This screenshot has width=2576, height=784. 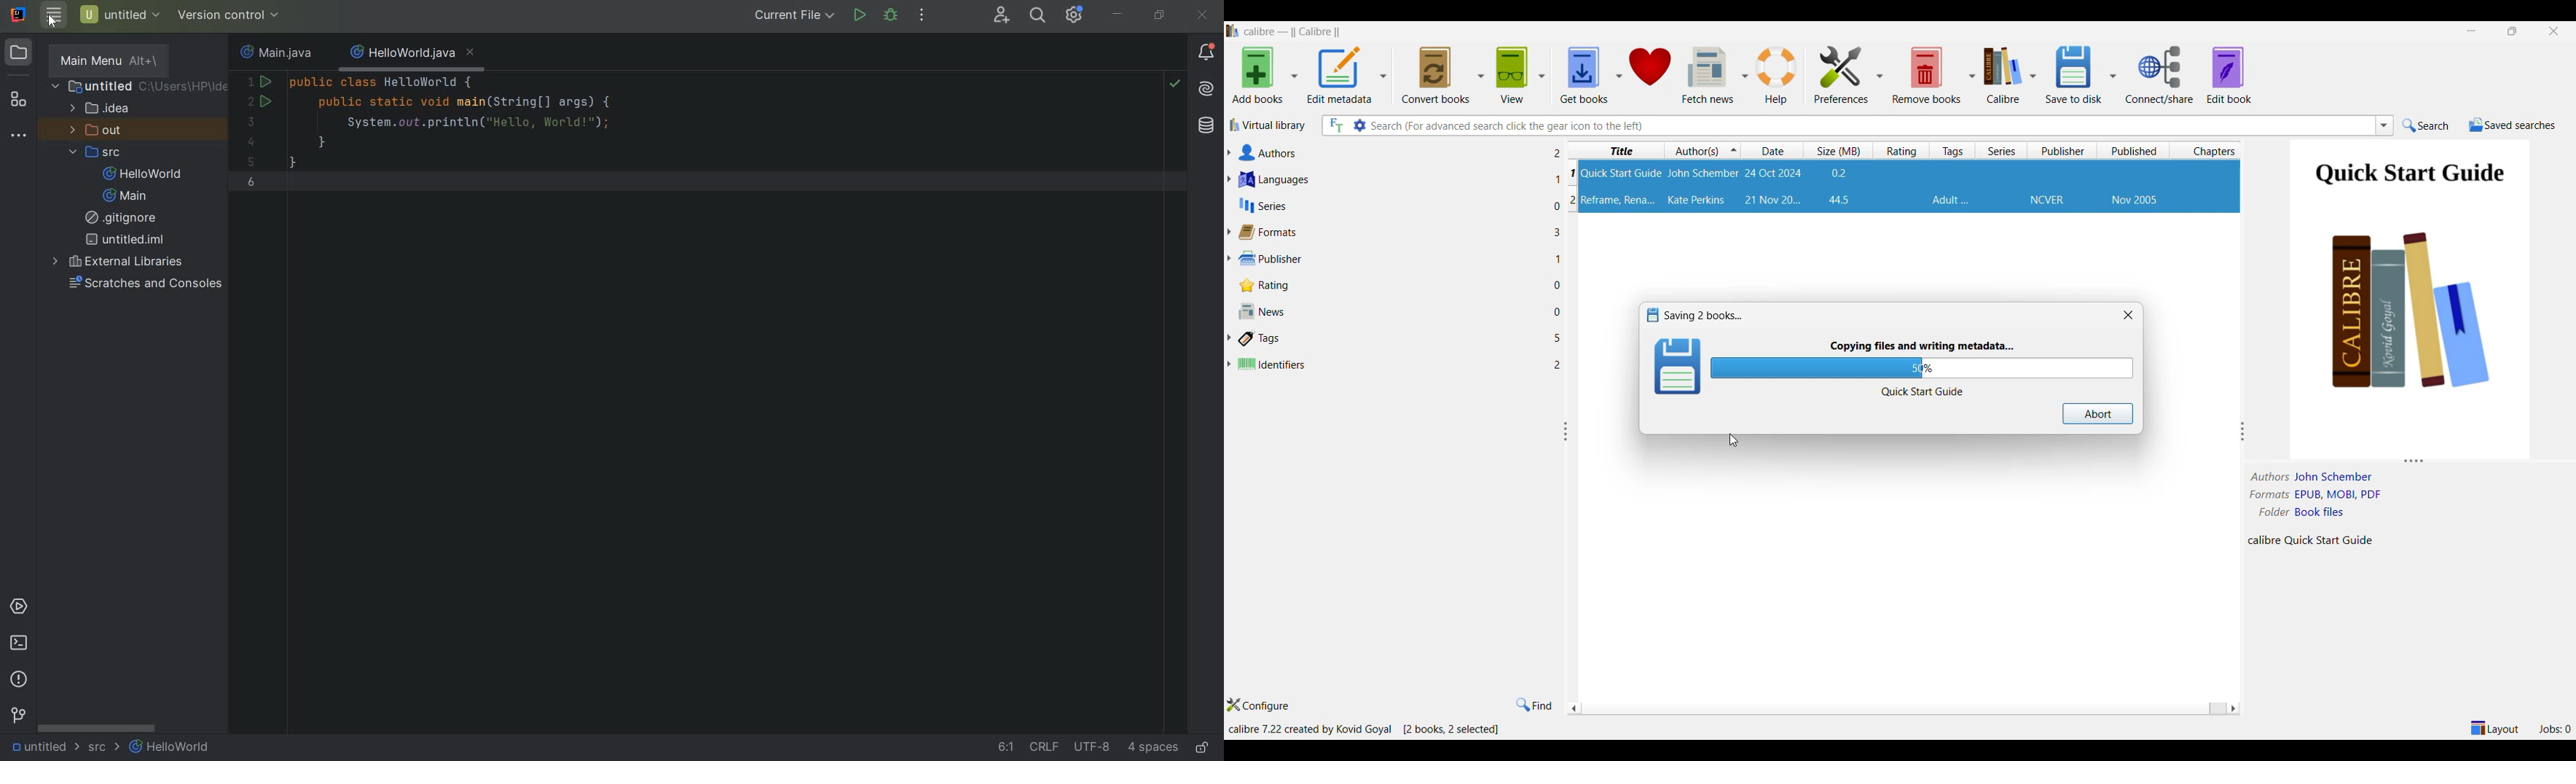 I want to click on title, so click(x=1618, y=201).